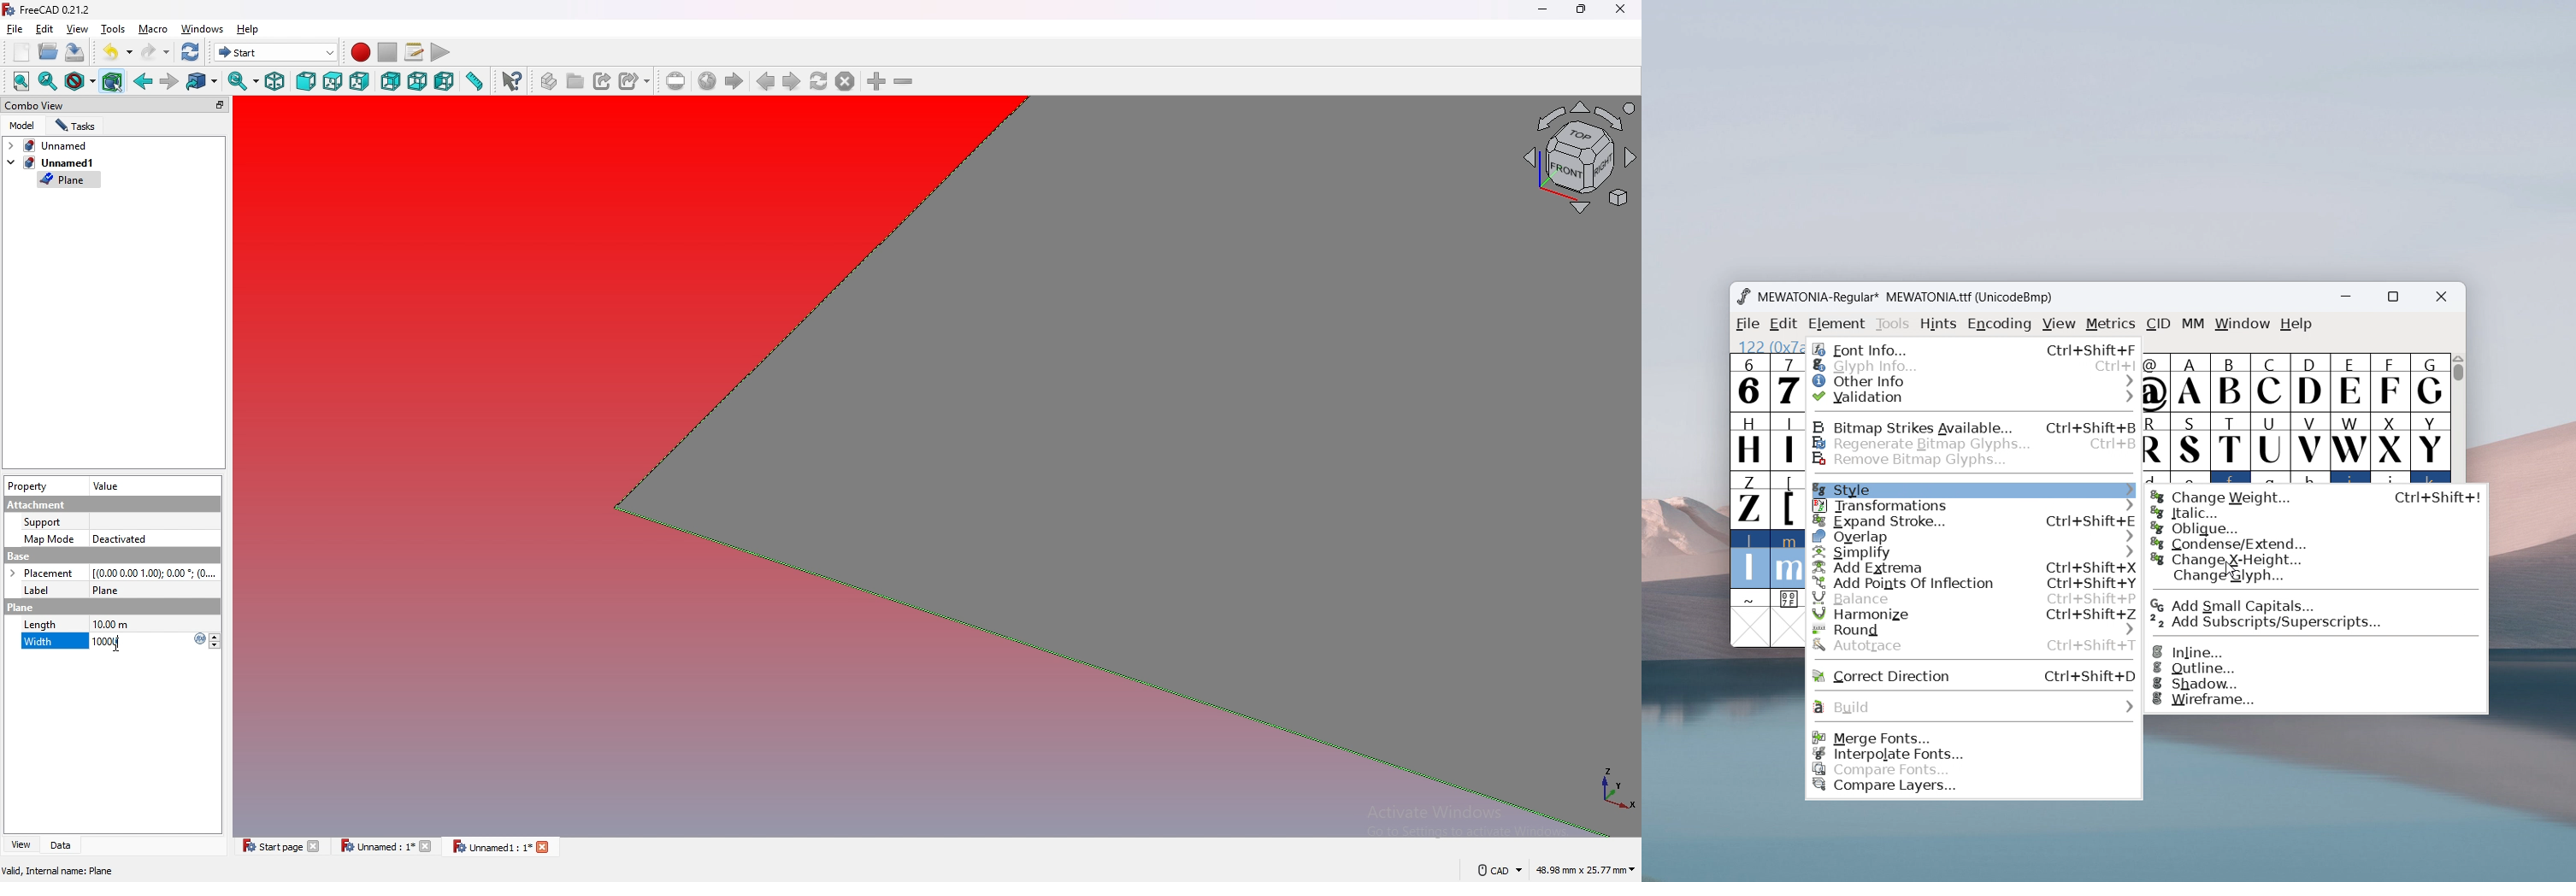 Image resolution: width=2576 pixels, height=896 pixels. What do you see at coordinates (388, 52) in the screenshot?
I see `stop recording macros` at bounding box center [388, 52].